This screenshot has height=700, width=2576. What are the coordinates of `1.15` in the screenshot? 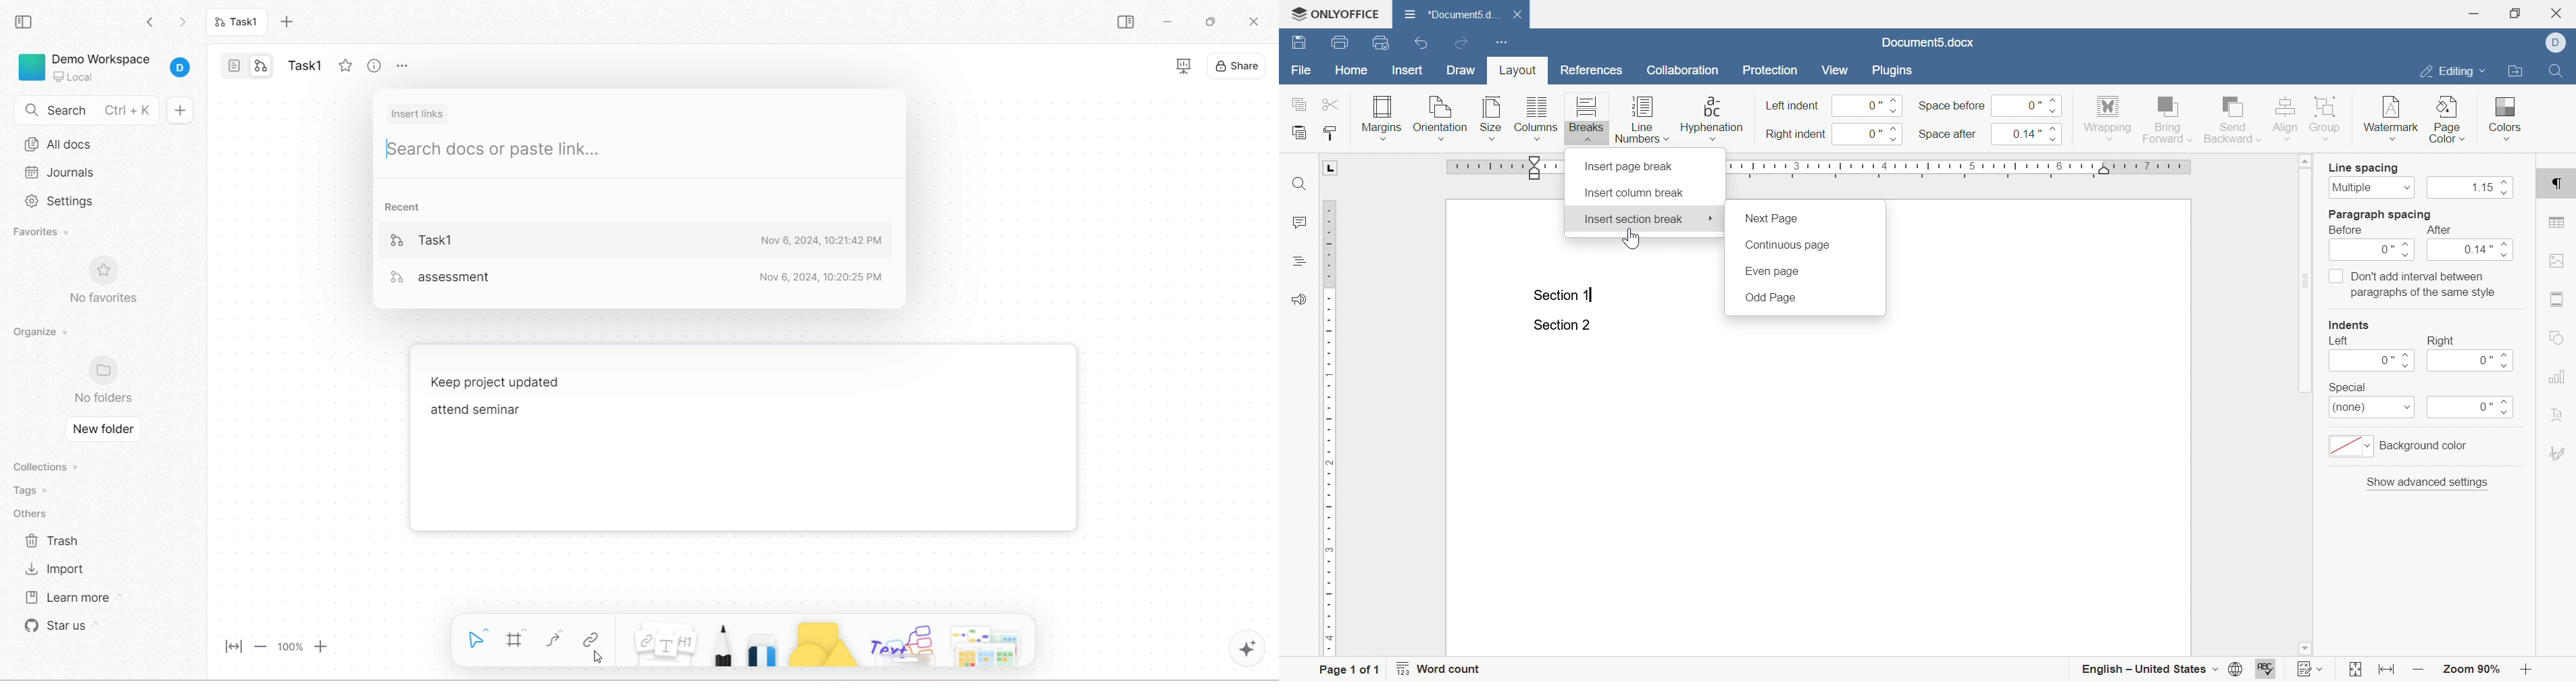 It's located at (2473, 188).